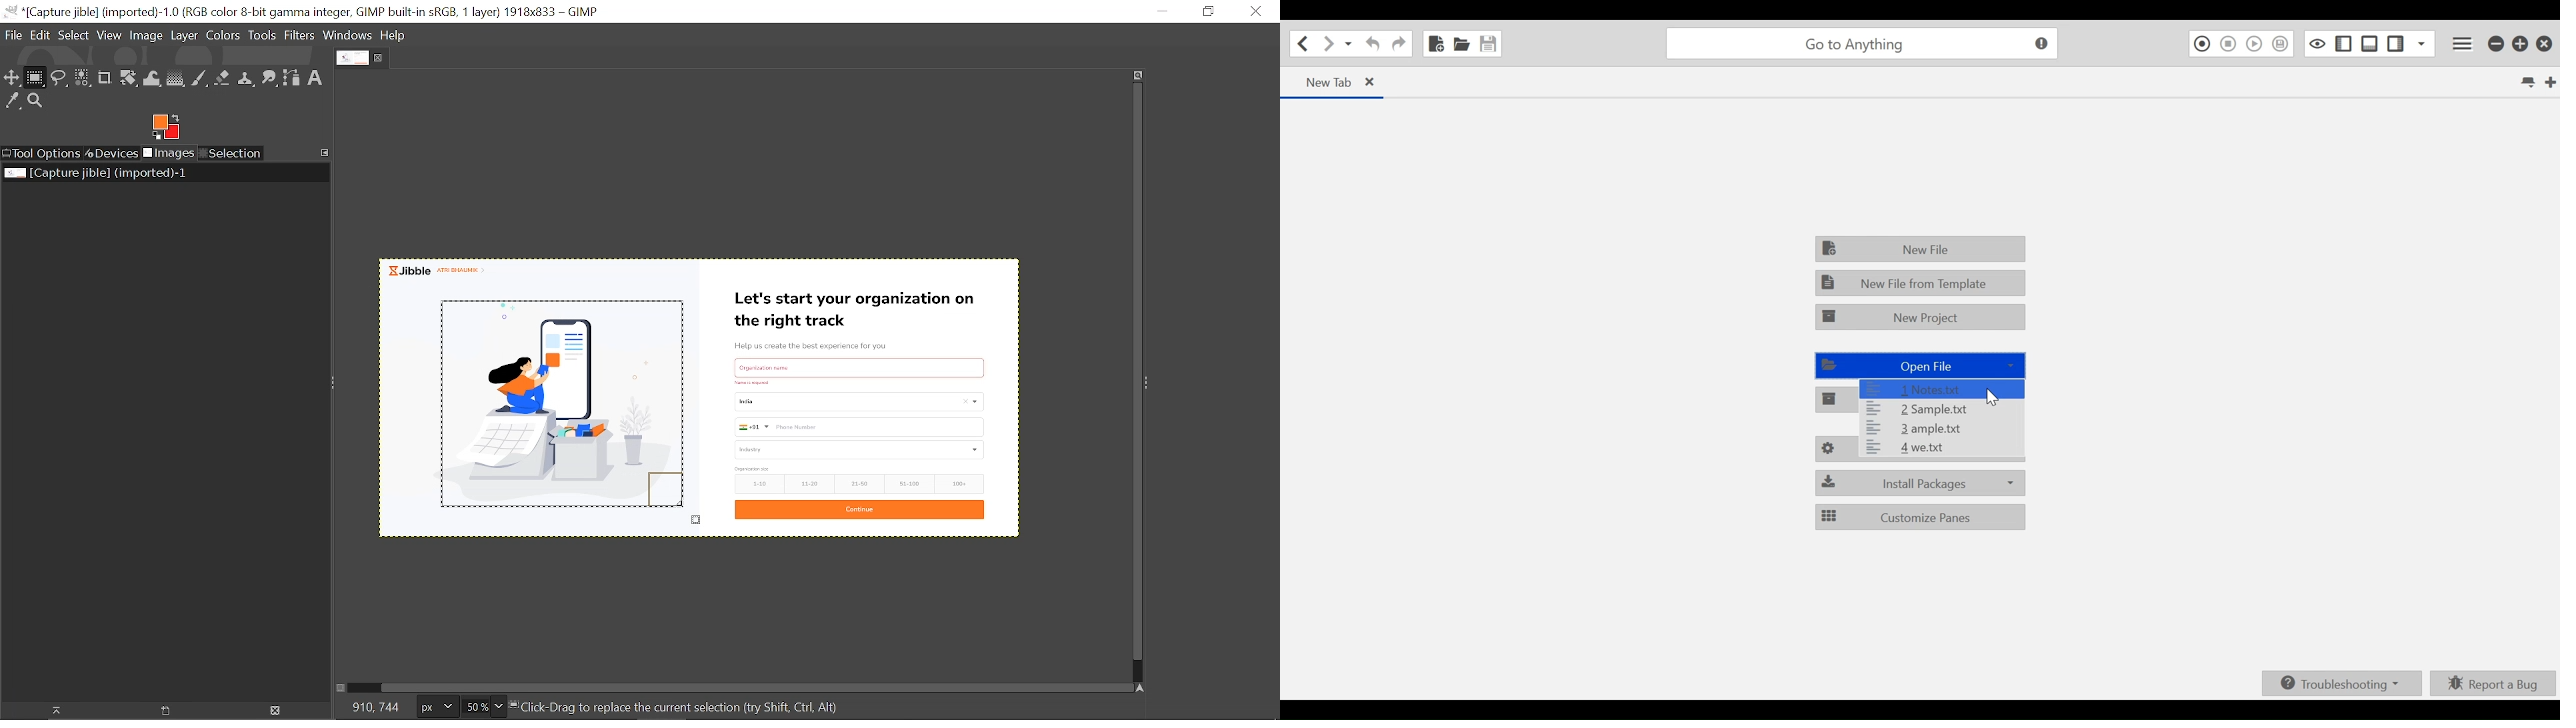  Describe the element at coordinates (442, 270) in the screenshot. I see `Jibble` at that location.